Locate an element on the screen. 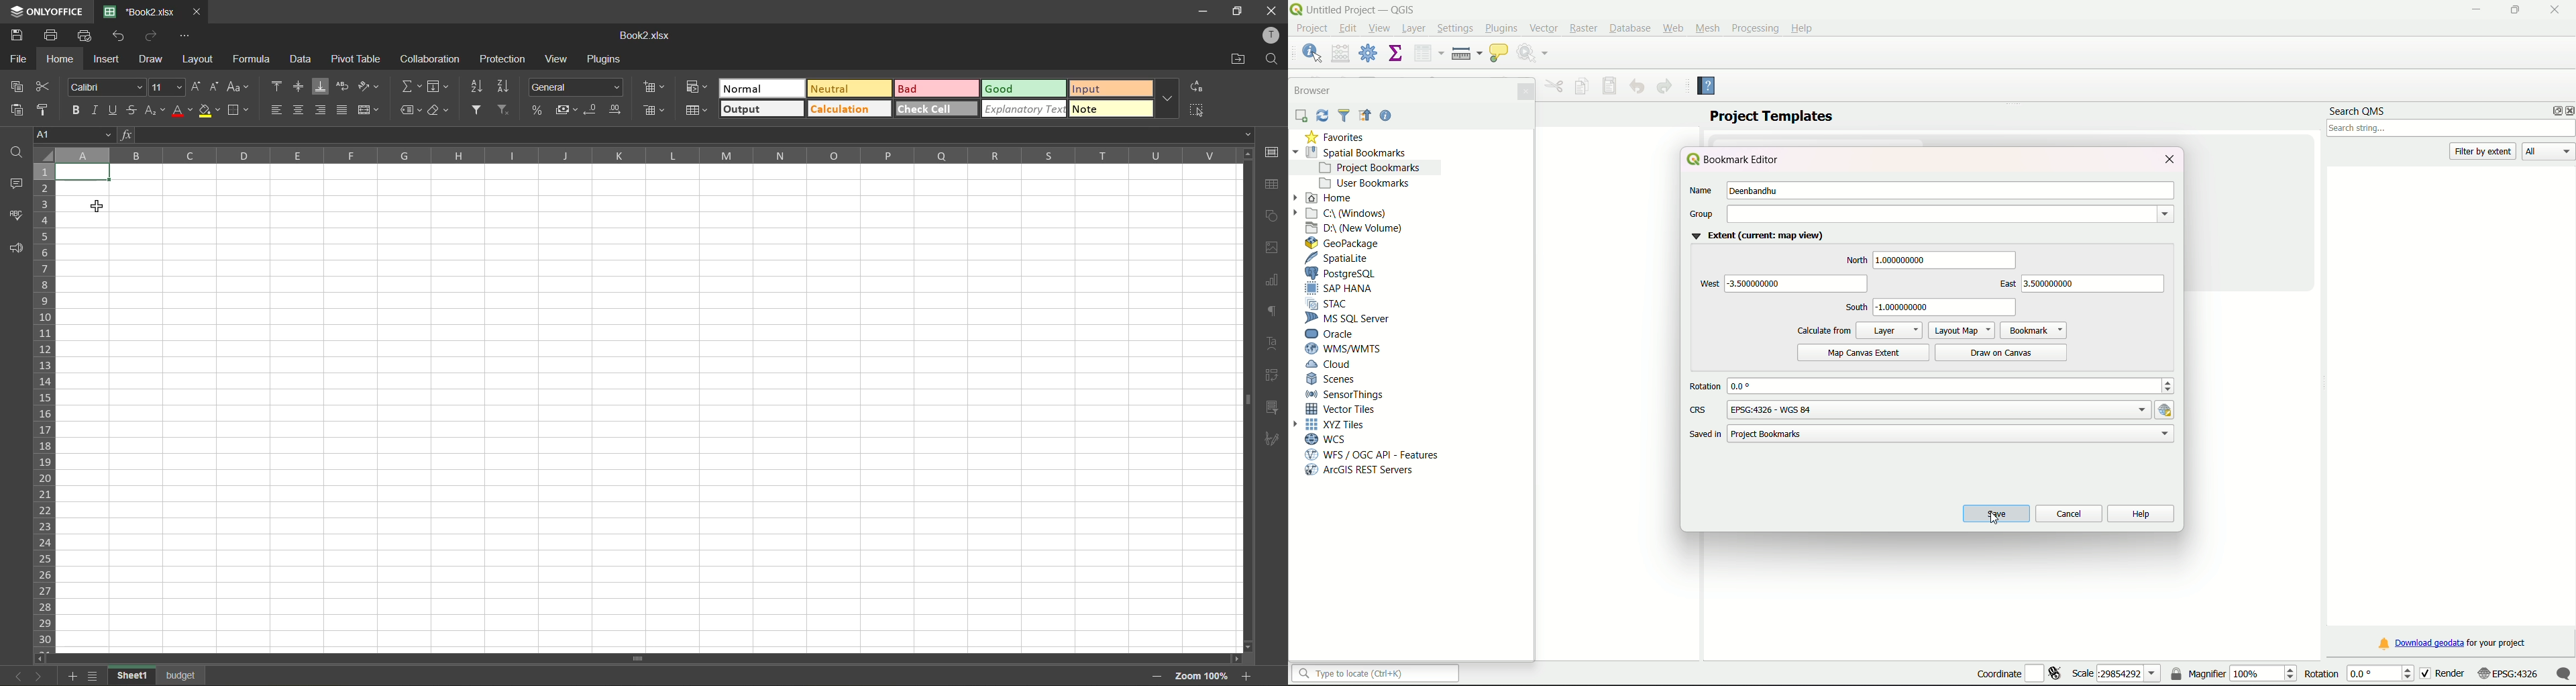 This screenshot has width=2576, height=700. home is located at coordinates (62, 58).